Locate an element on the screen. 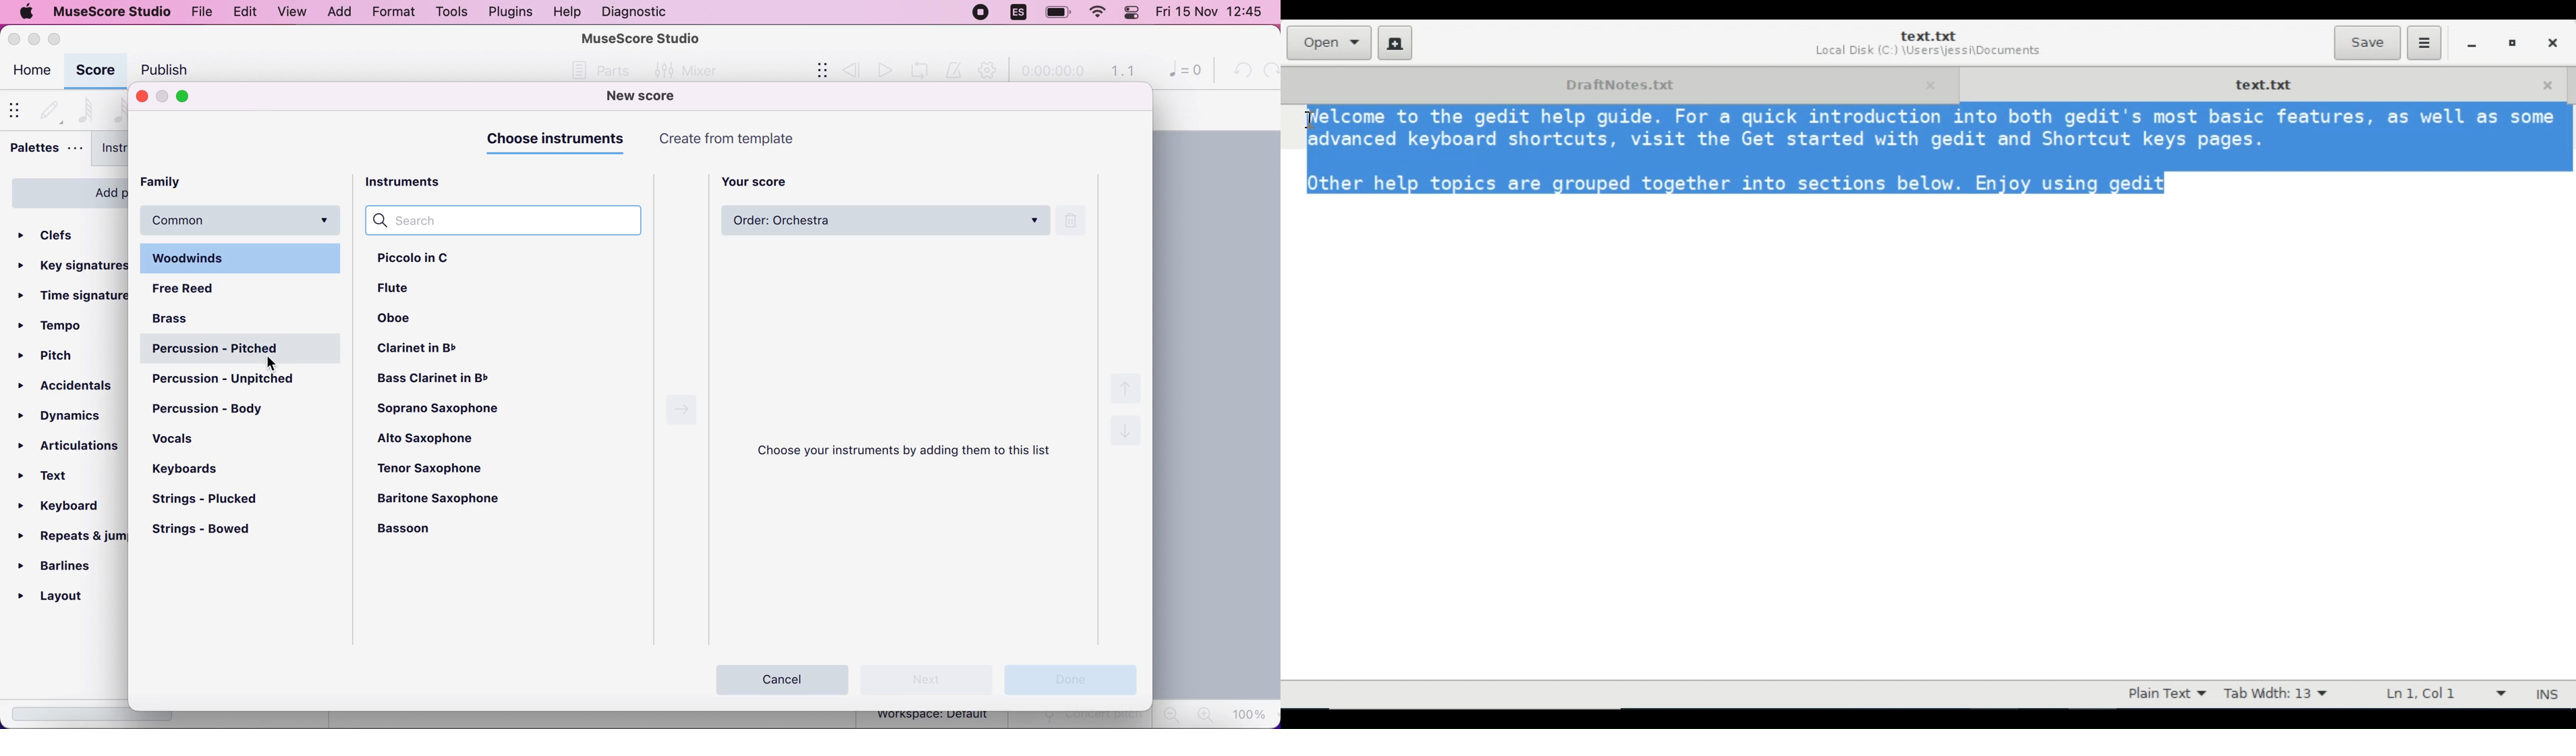 The height and width of the screenshot is (756, 2576). redo is located at coordinates (1269, 71).